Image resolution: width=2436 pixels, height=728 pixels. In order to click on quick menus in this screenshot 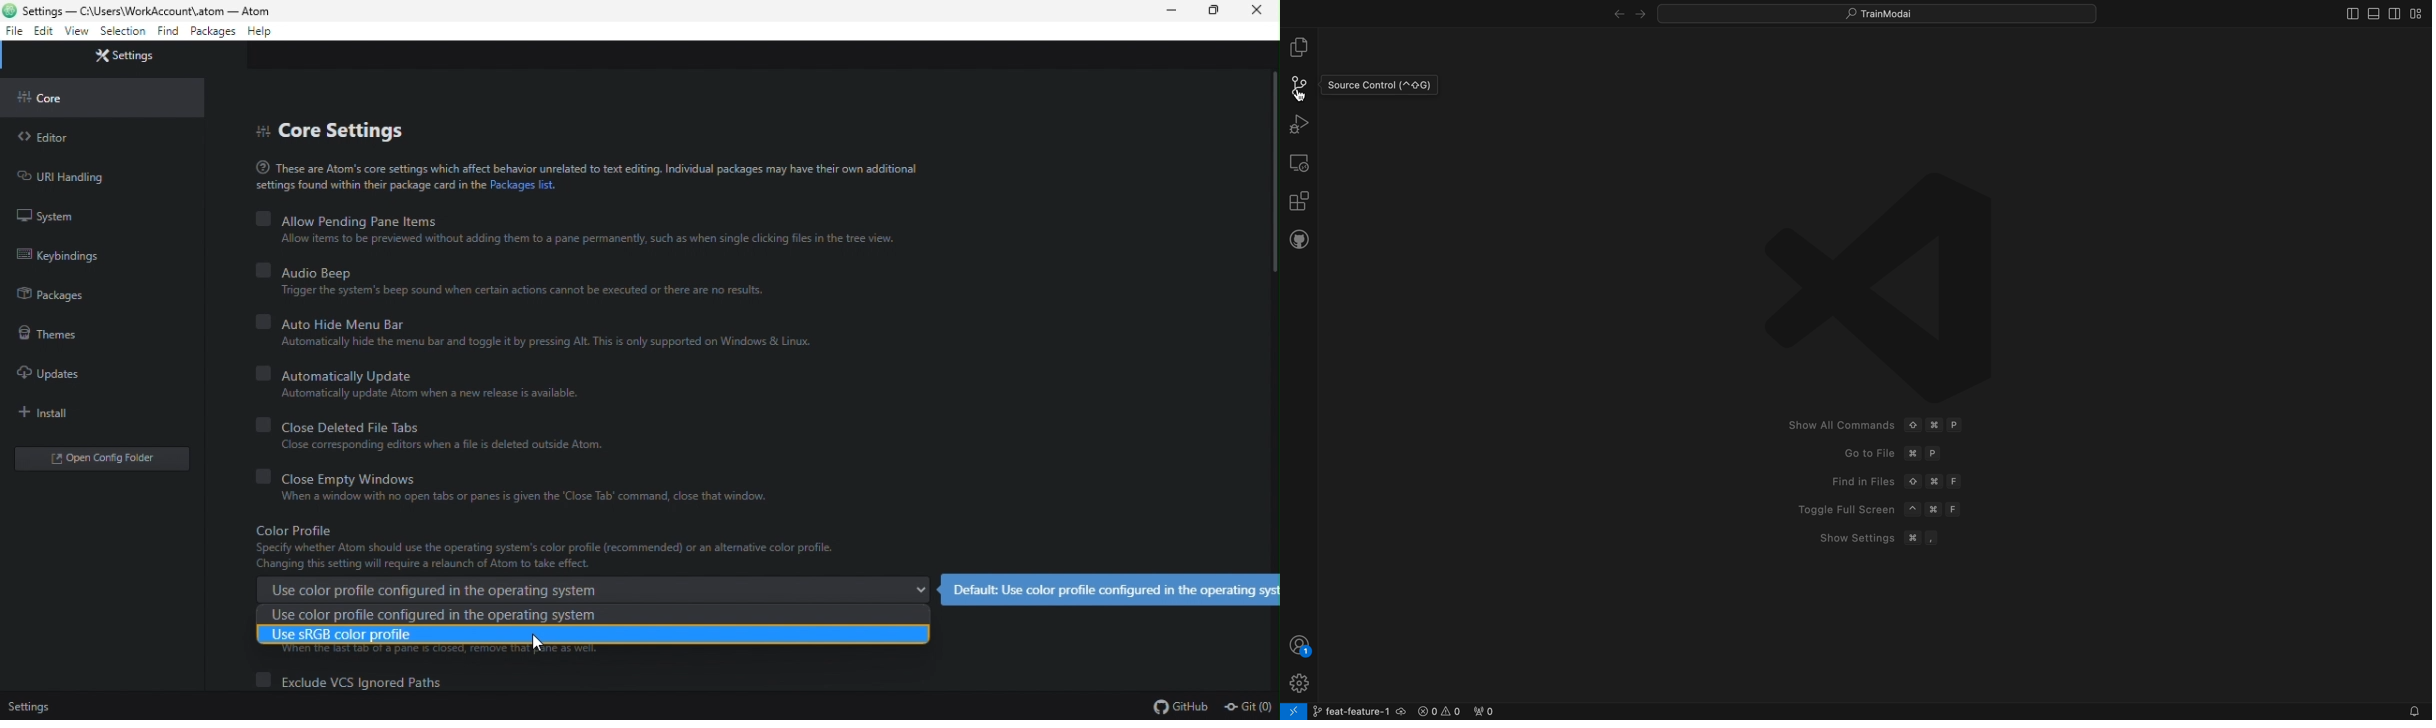, I will do `click(1879, 13)`.